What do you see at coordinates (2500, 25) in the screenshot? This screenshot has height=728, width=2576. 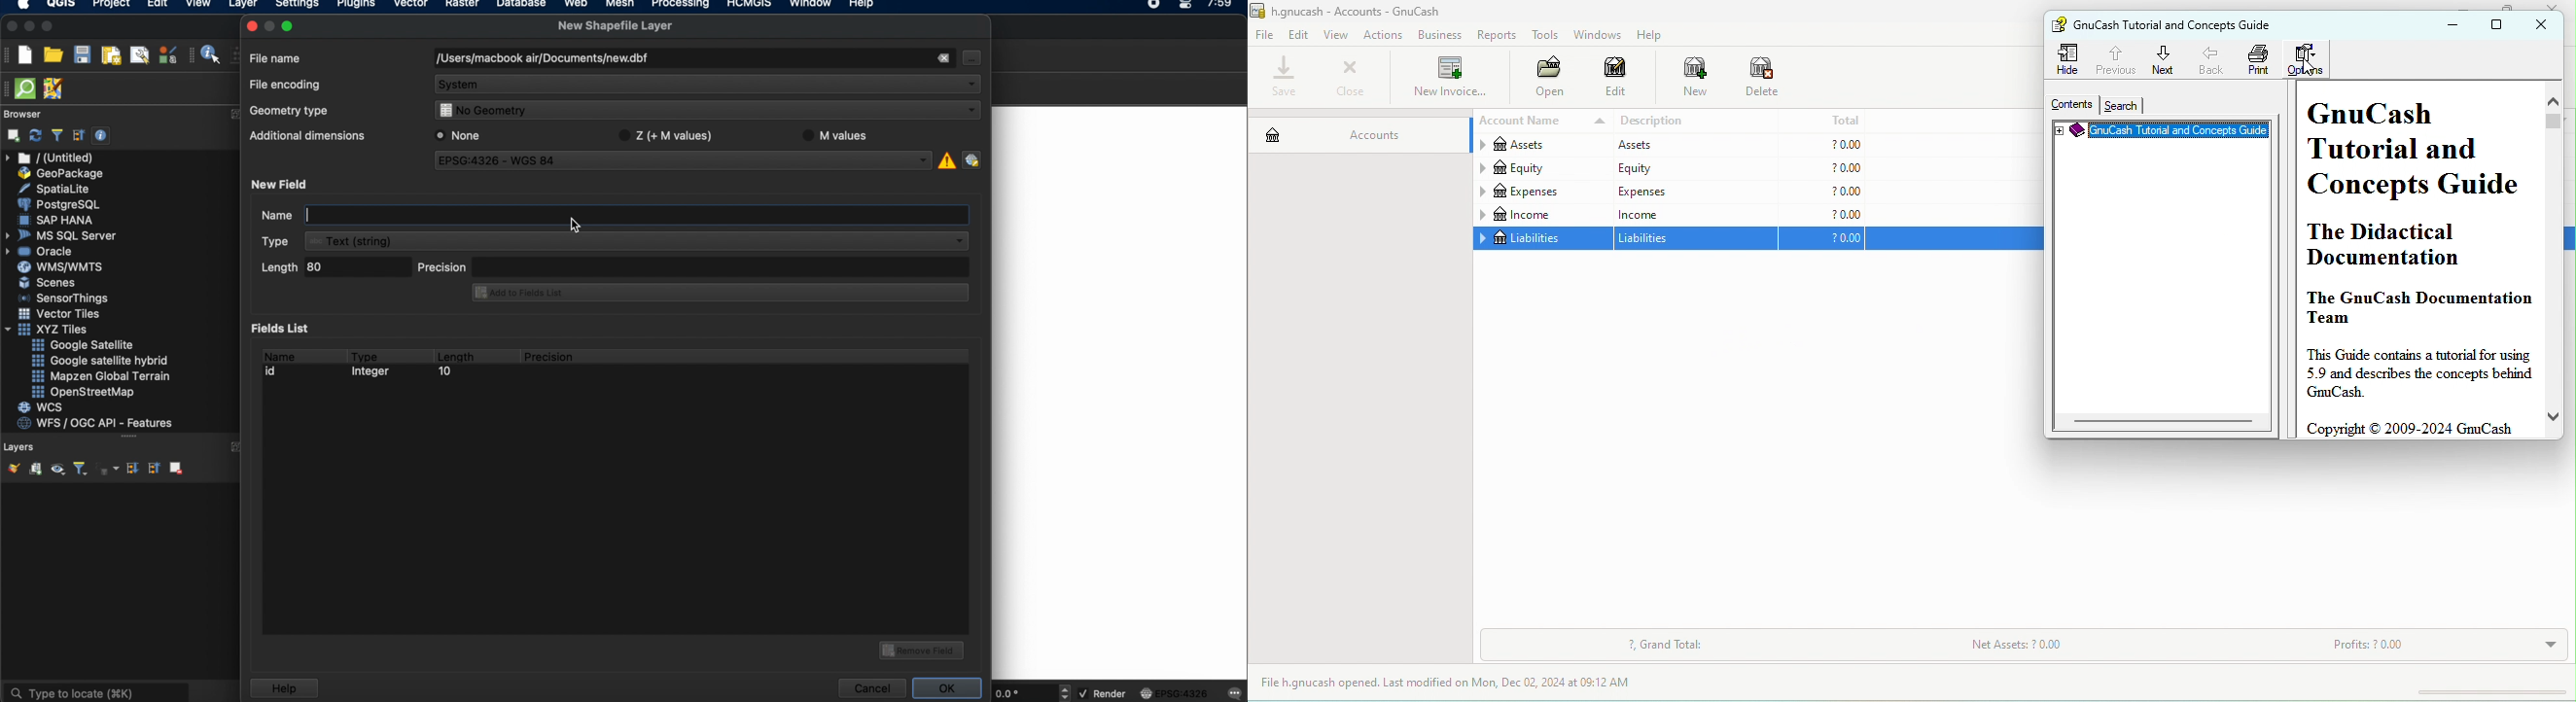 I see `maximize` at bounding box center [2500, 25].